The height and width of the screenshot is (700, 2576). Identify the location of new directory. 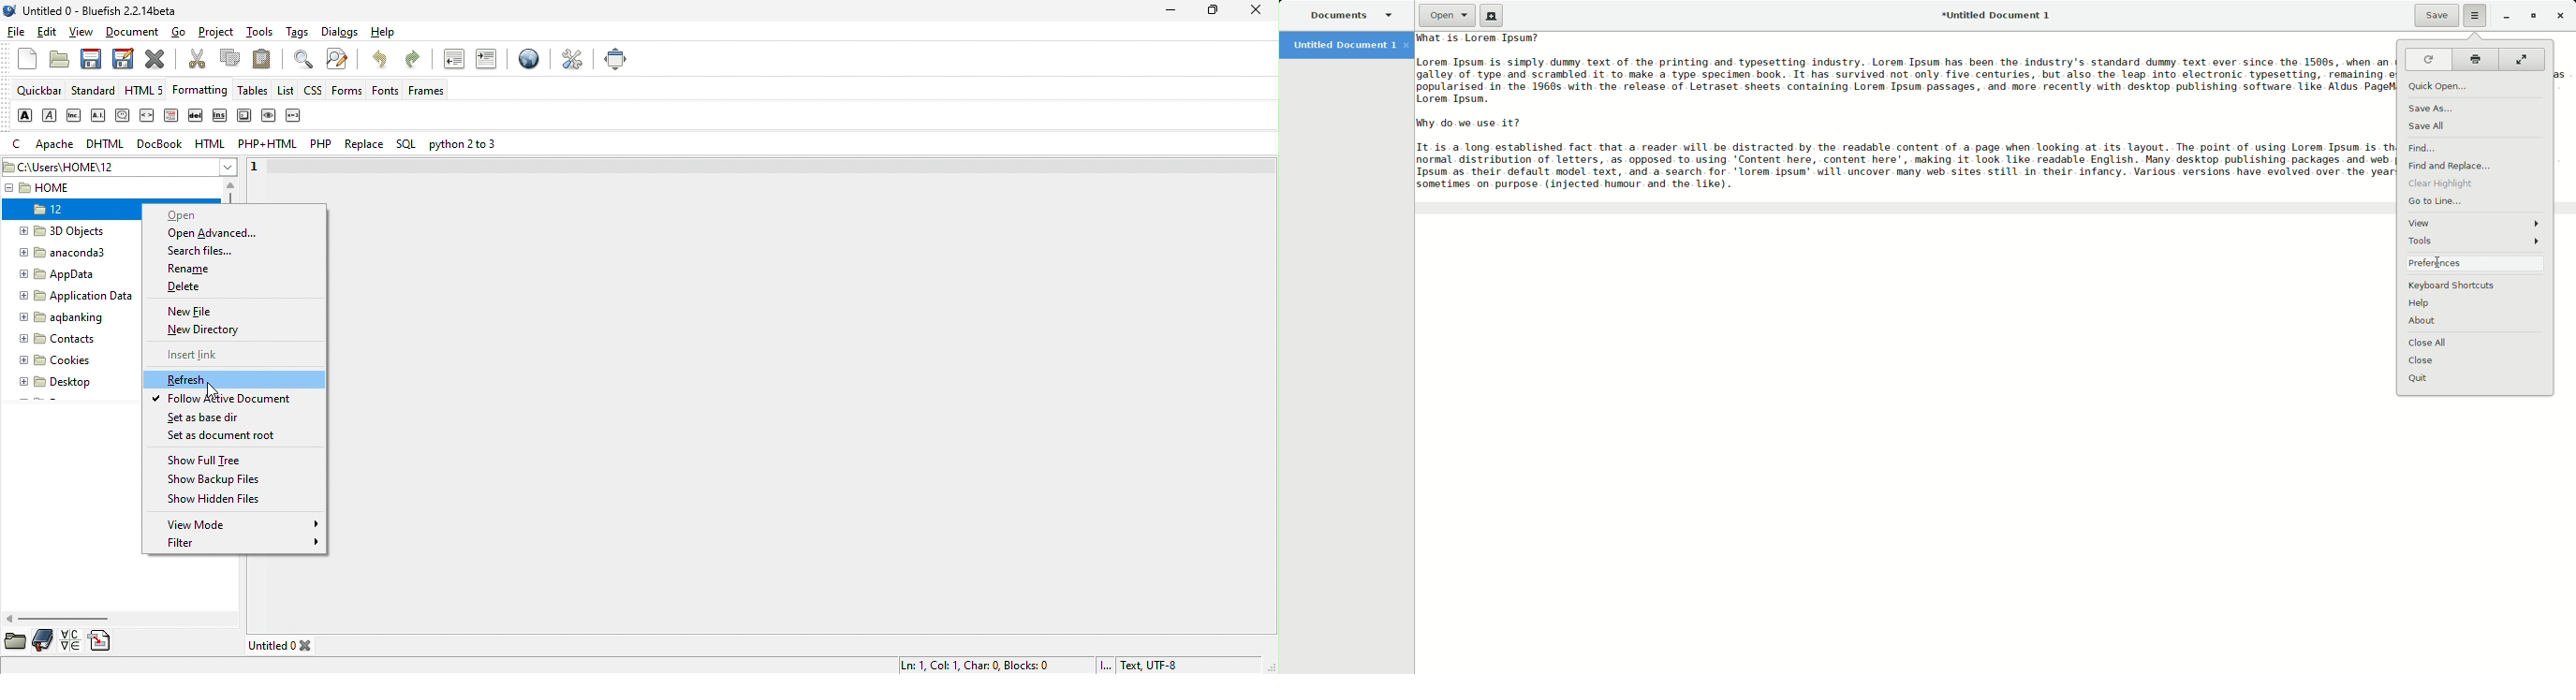
(208, 329).